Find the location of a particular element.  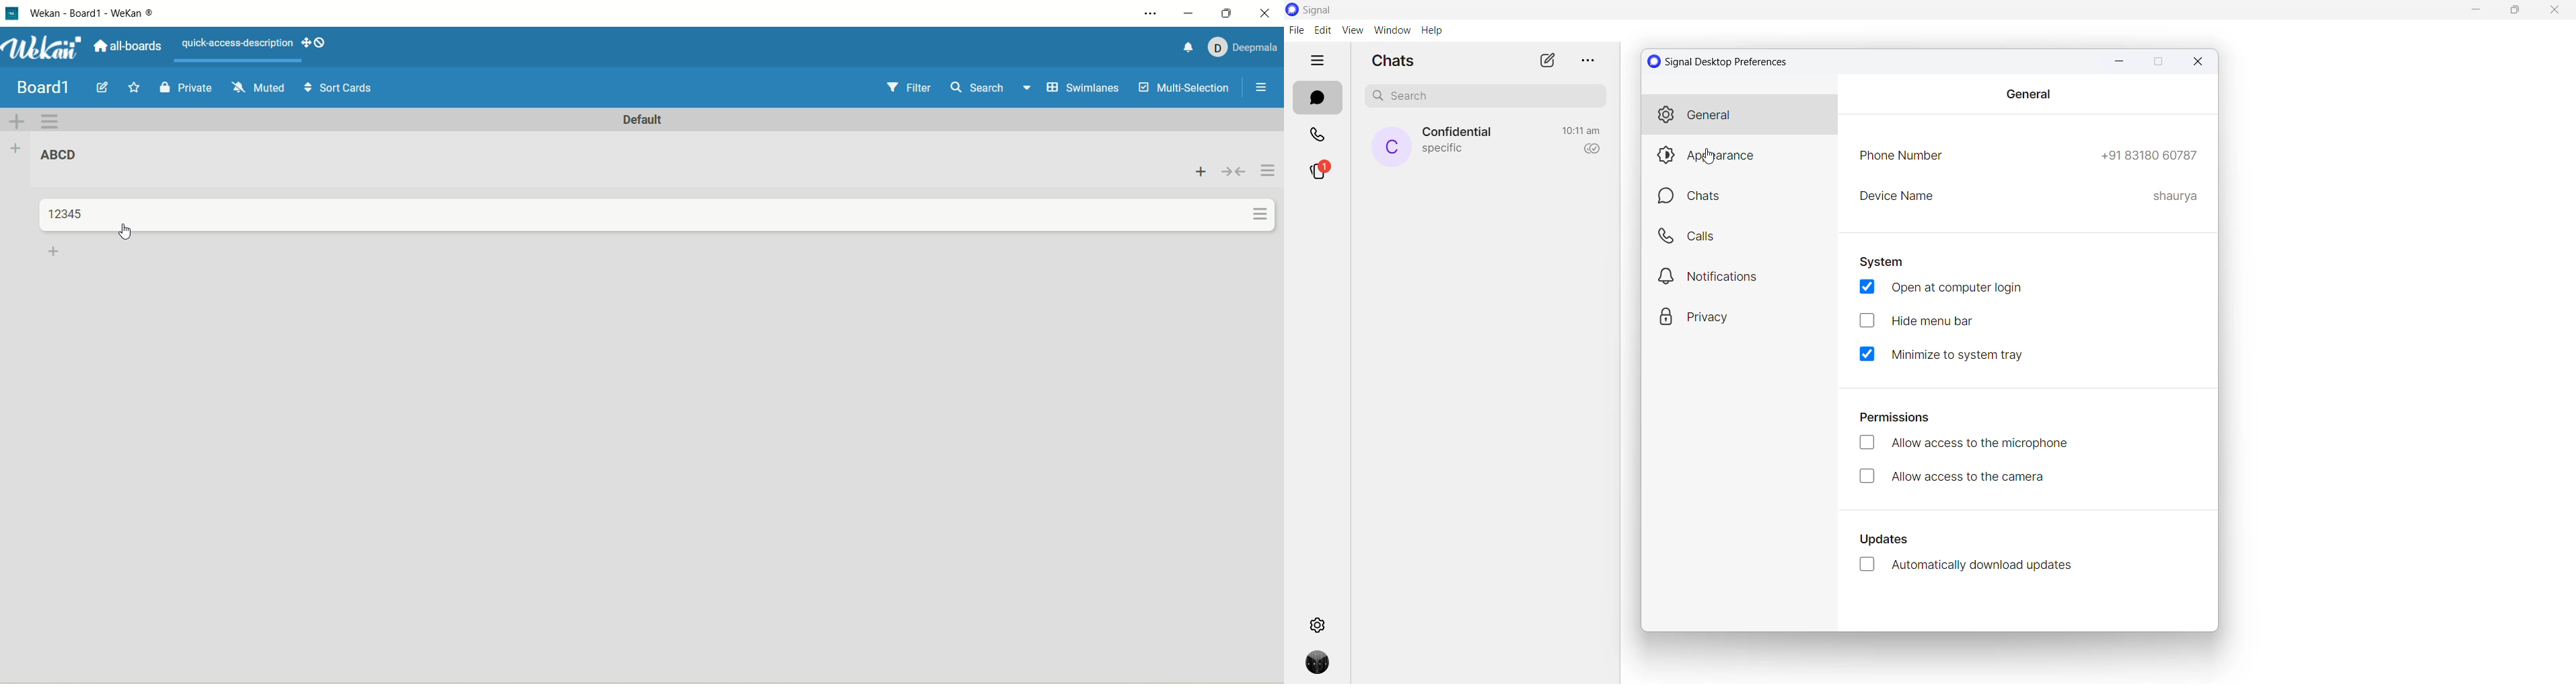

view is located at coordinates (1352, 30).